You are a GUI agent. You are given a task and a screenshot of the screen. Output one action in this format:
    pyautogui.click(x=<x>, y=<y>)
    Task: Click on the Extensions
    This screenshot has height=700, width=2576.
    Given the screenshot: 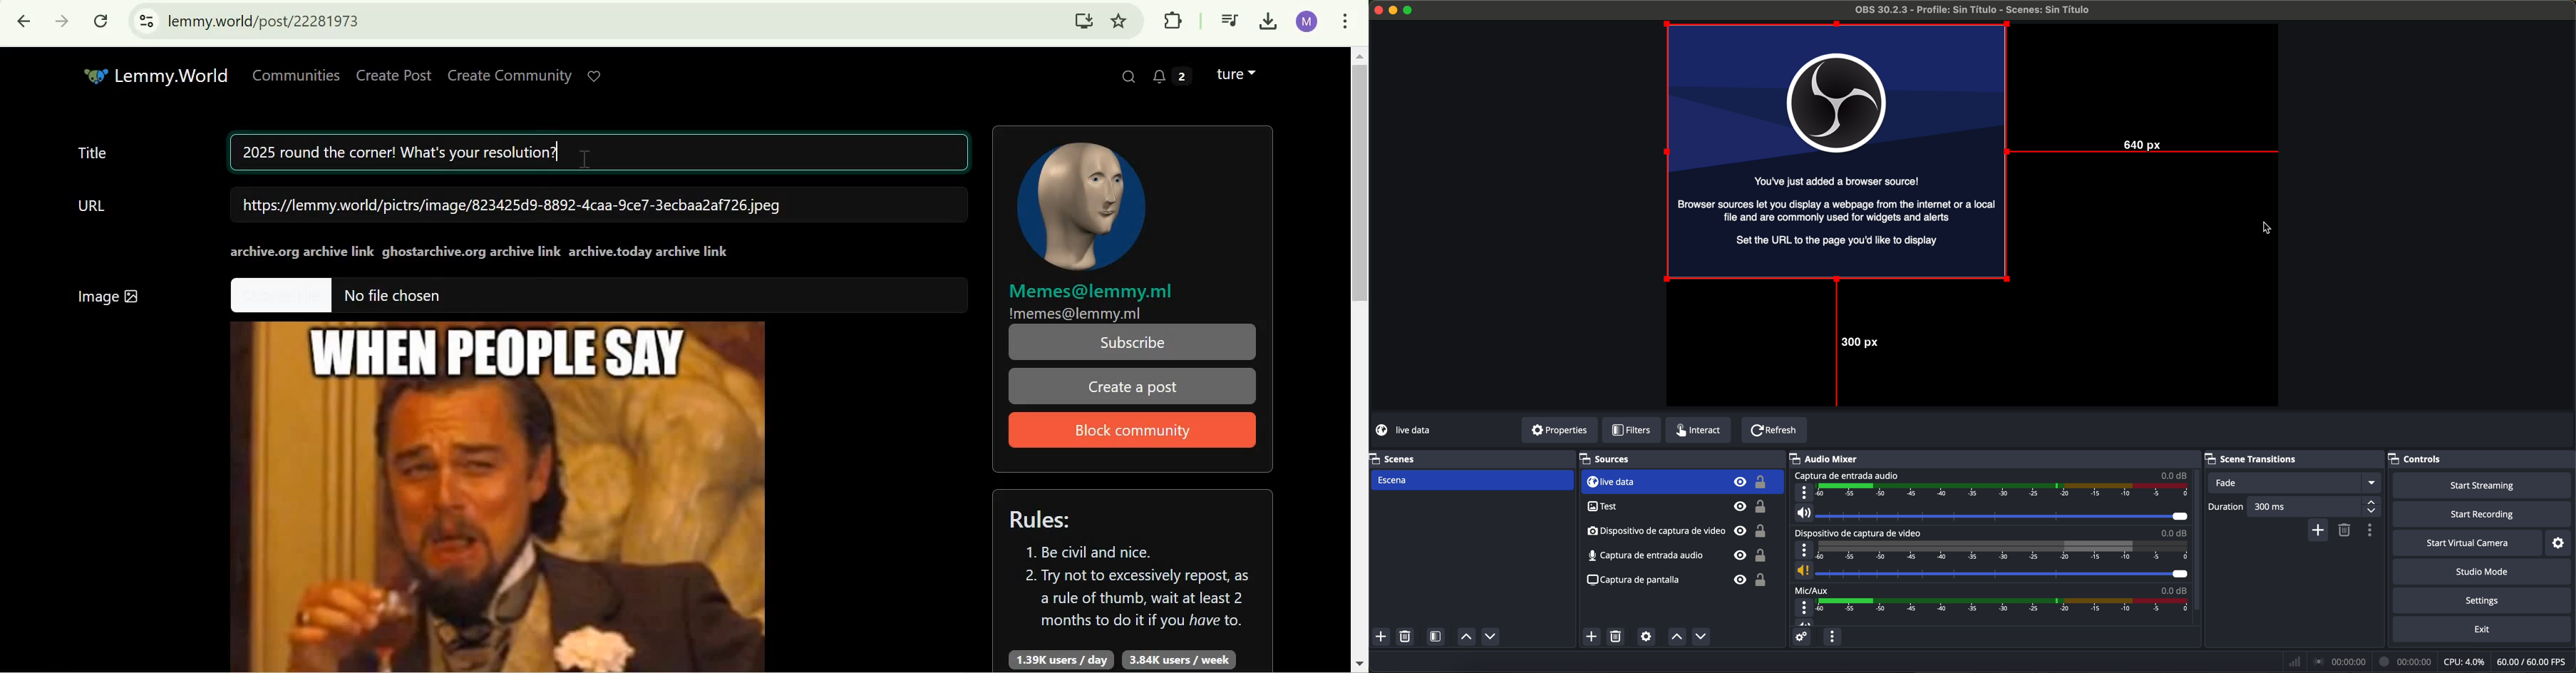 What is the action you would take?
    pyautogui.click(x=1173, y=20)
    